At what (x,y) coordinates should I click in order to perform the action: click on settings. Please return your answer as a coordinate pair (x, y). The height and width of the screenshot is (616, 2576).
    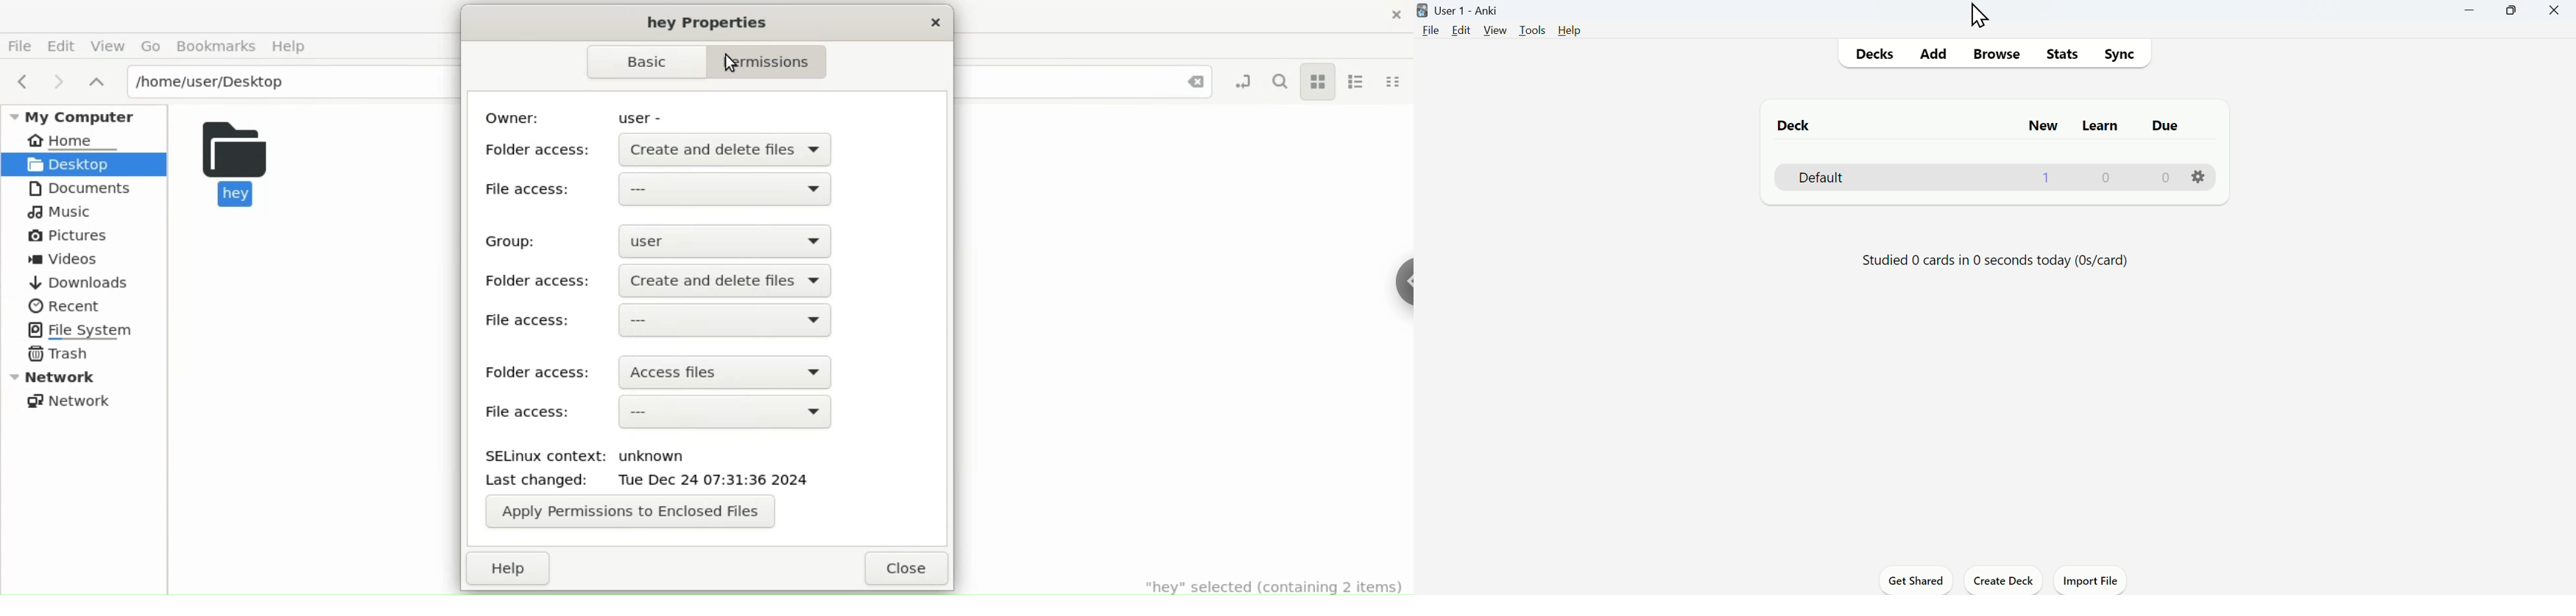
    Looking at the image, I should click on (2199, 177).